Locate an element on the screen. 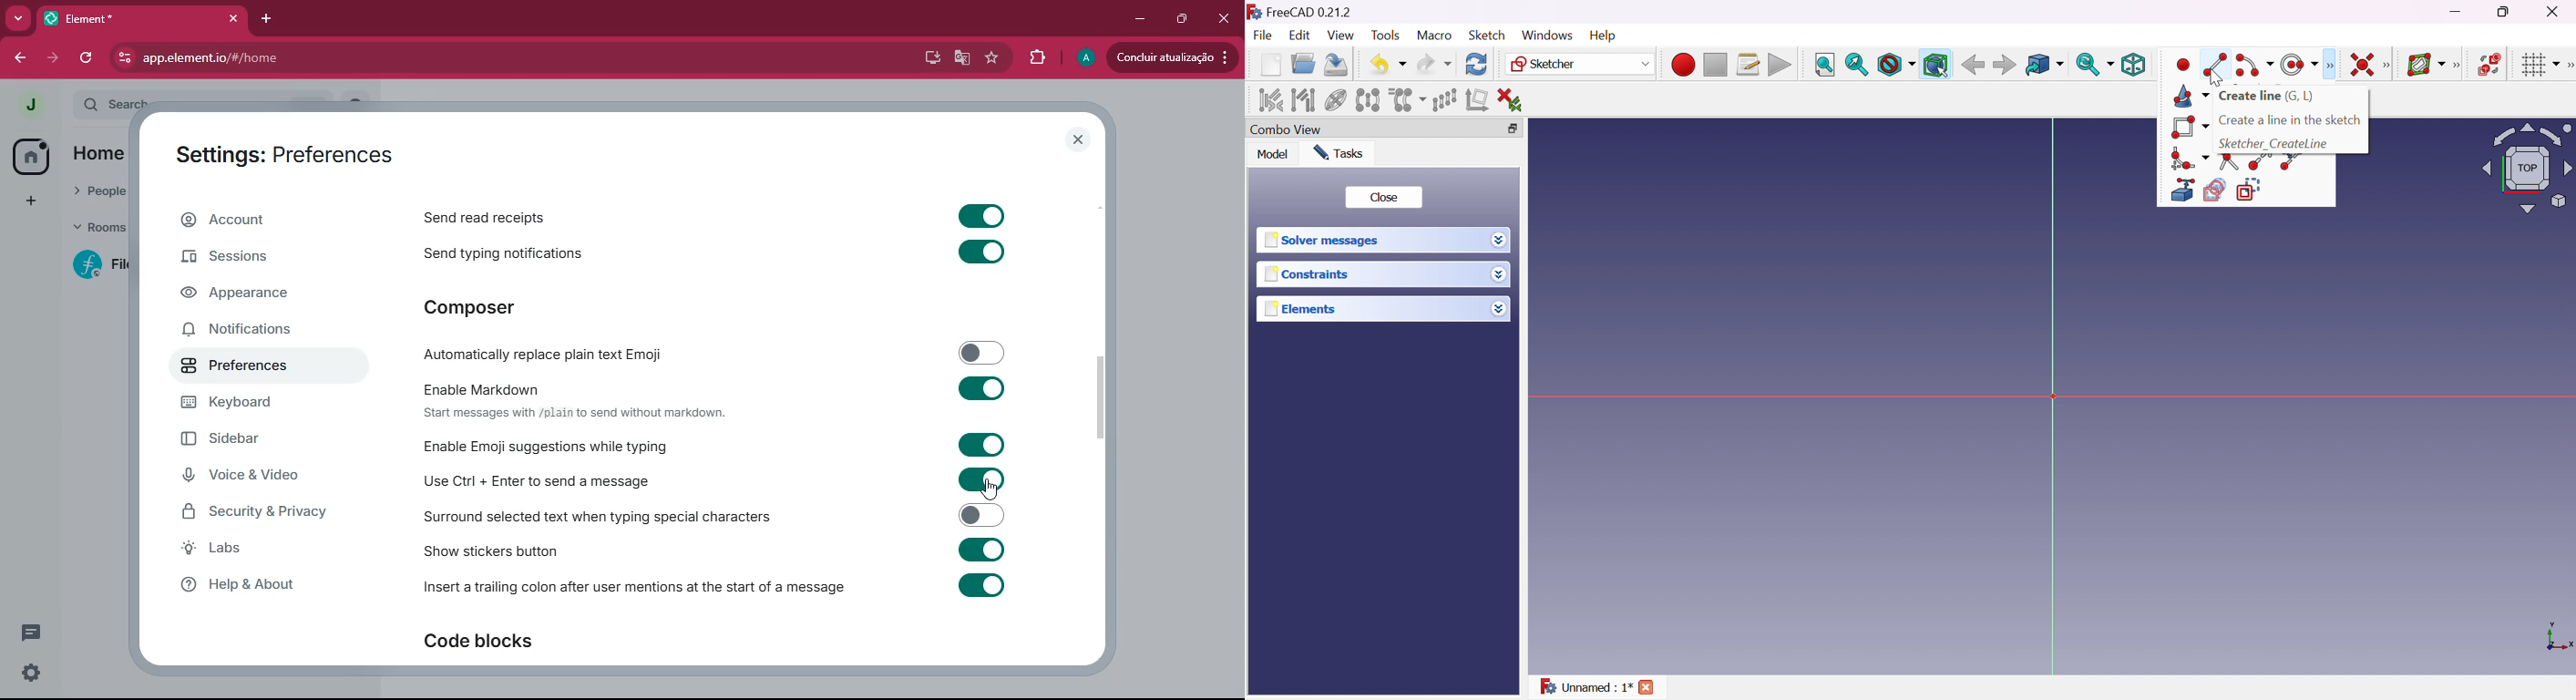 The image size is (2576, 700). account is located at coordinates (264, 221).